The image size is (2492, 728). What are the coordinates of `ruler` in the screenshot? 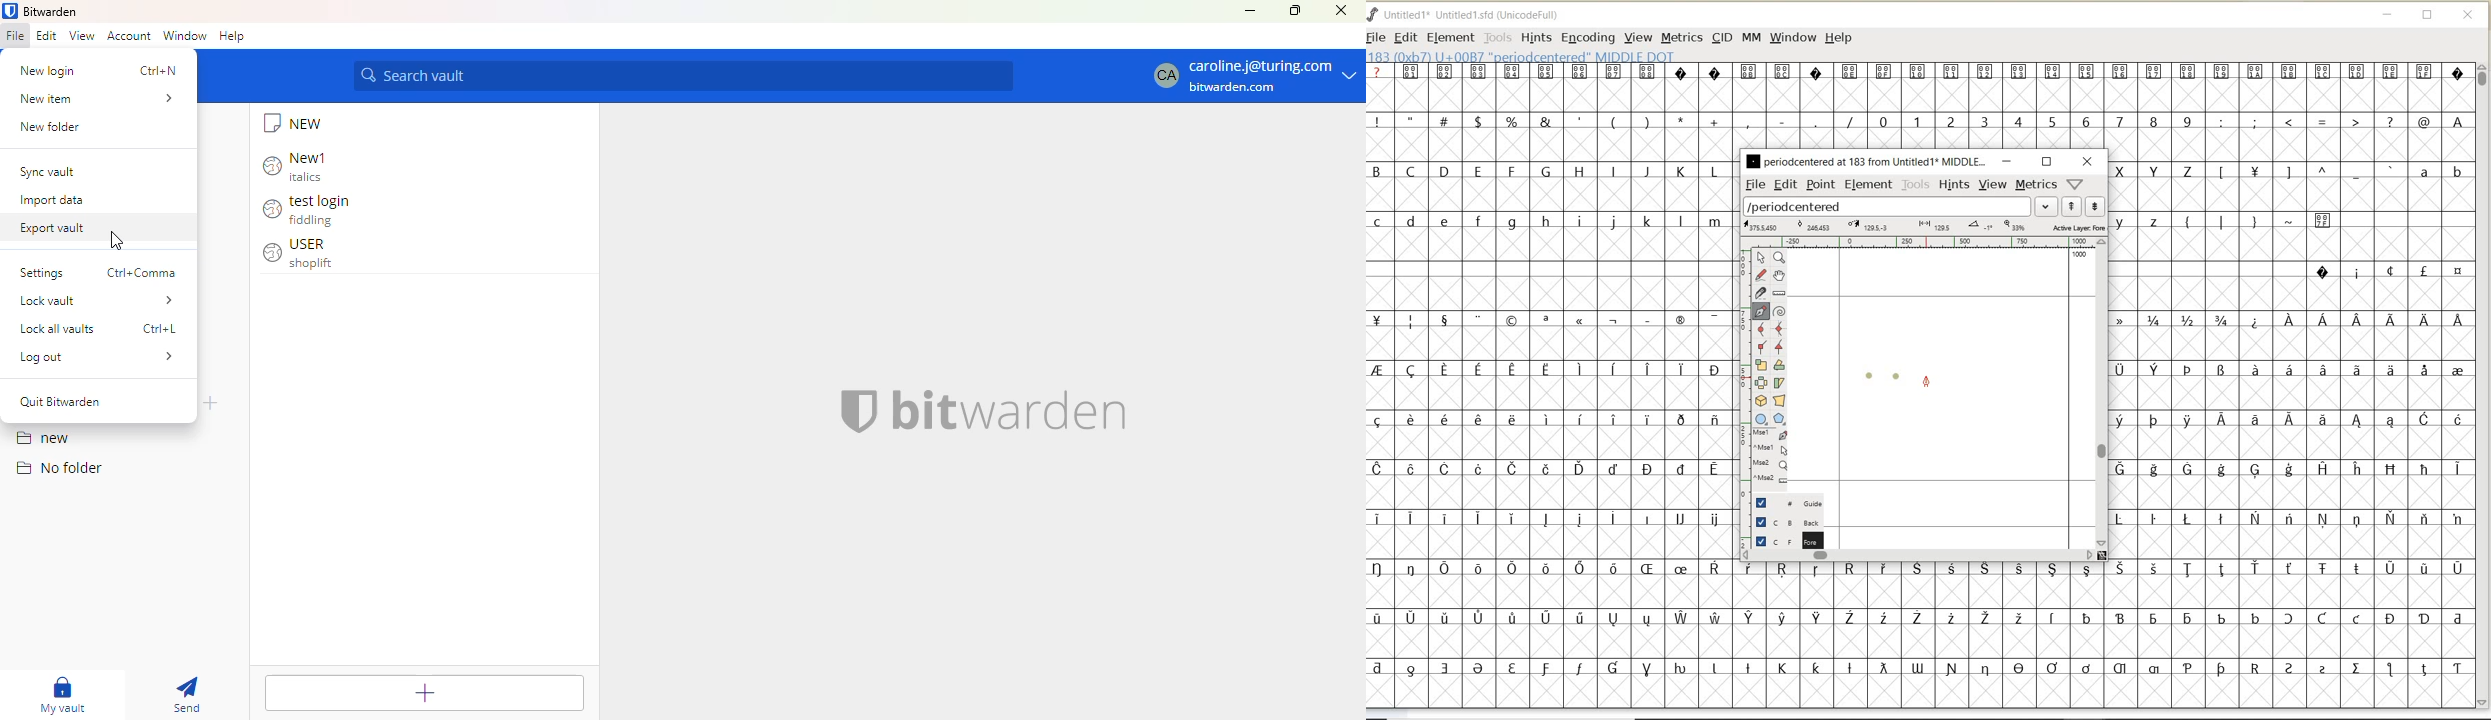 It's located at (1926, 243).